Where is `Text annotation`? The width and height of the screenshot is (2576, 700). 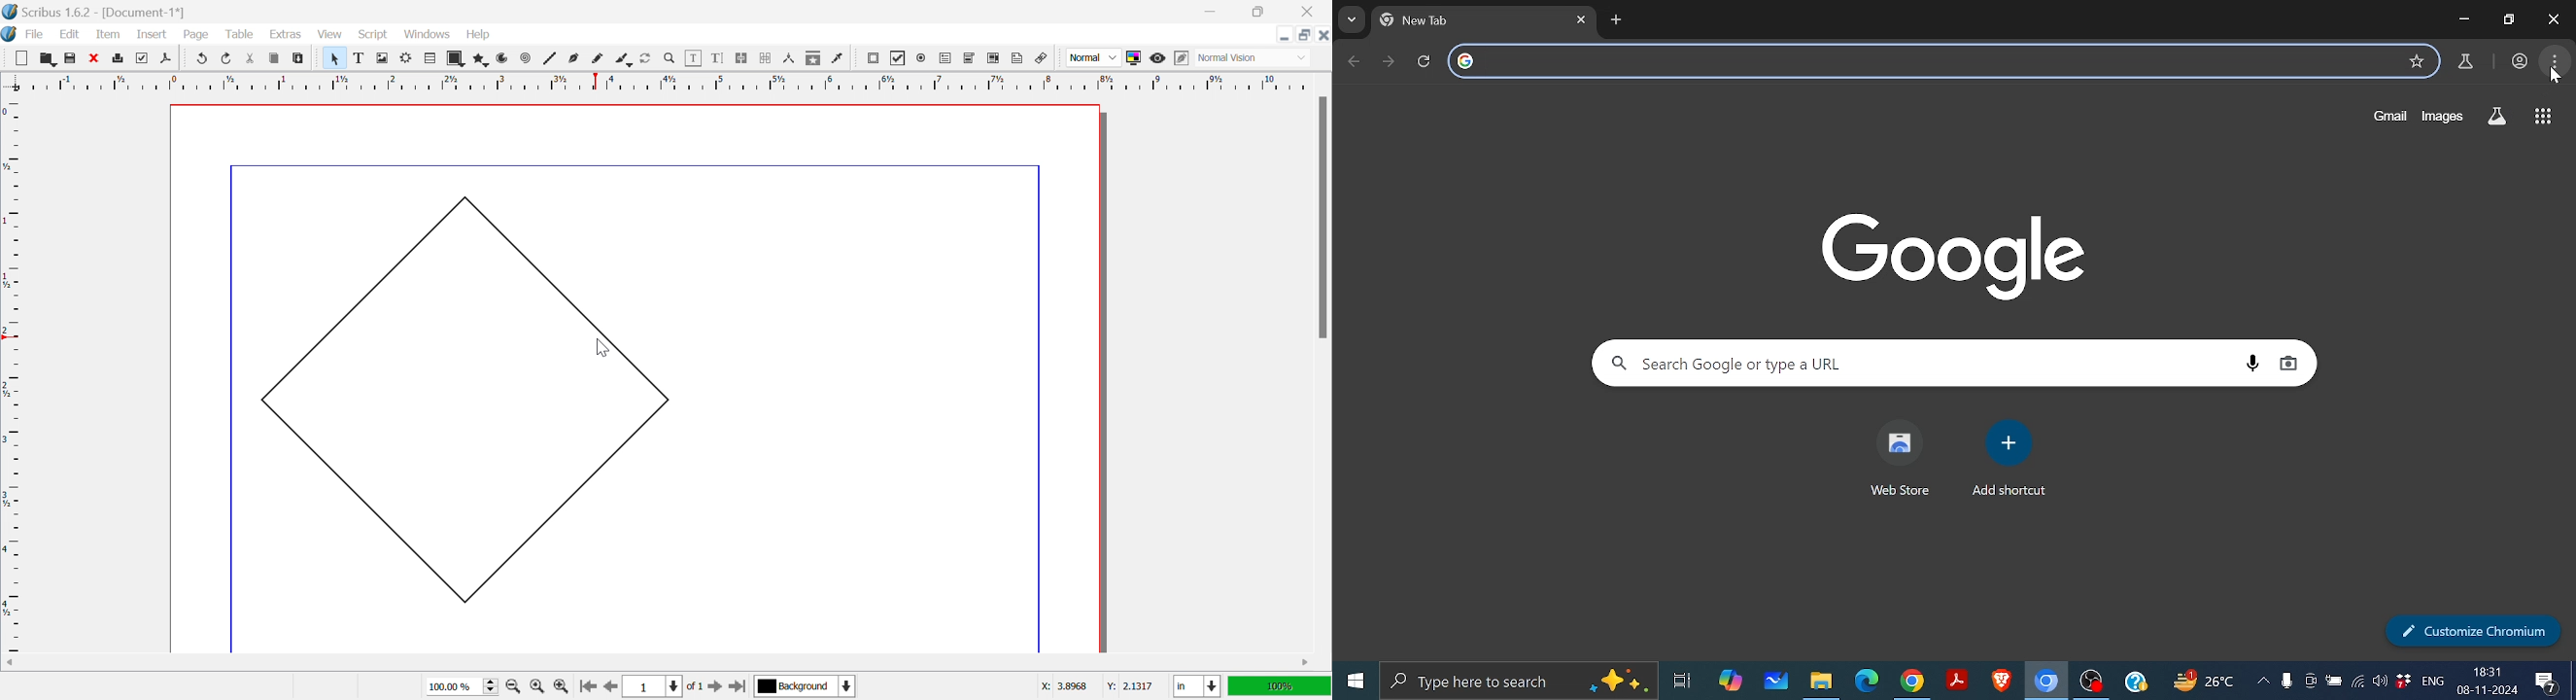 Text annotation is located at coordinates (1017, 58).